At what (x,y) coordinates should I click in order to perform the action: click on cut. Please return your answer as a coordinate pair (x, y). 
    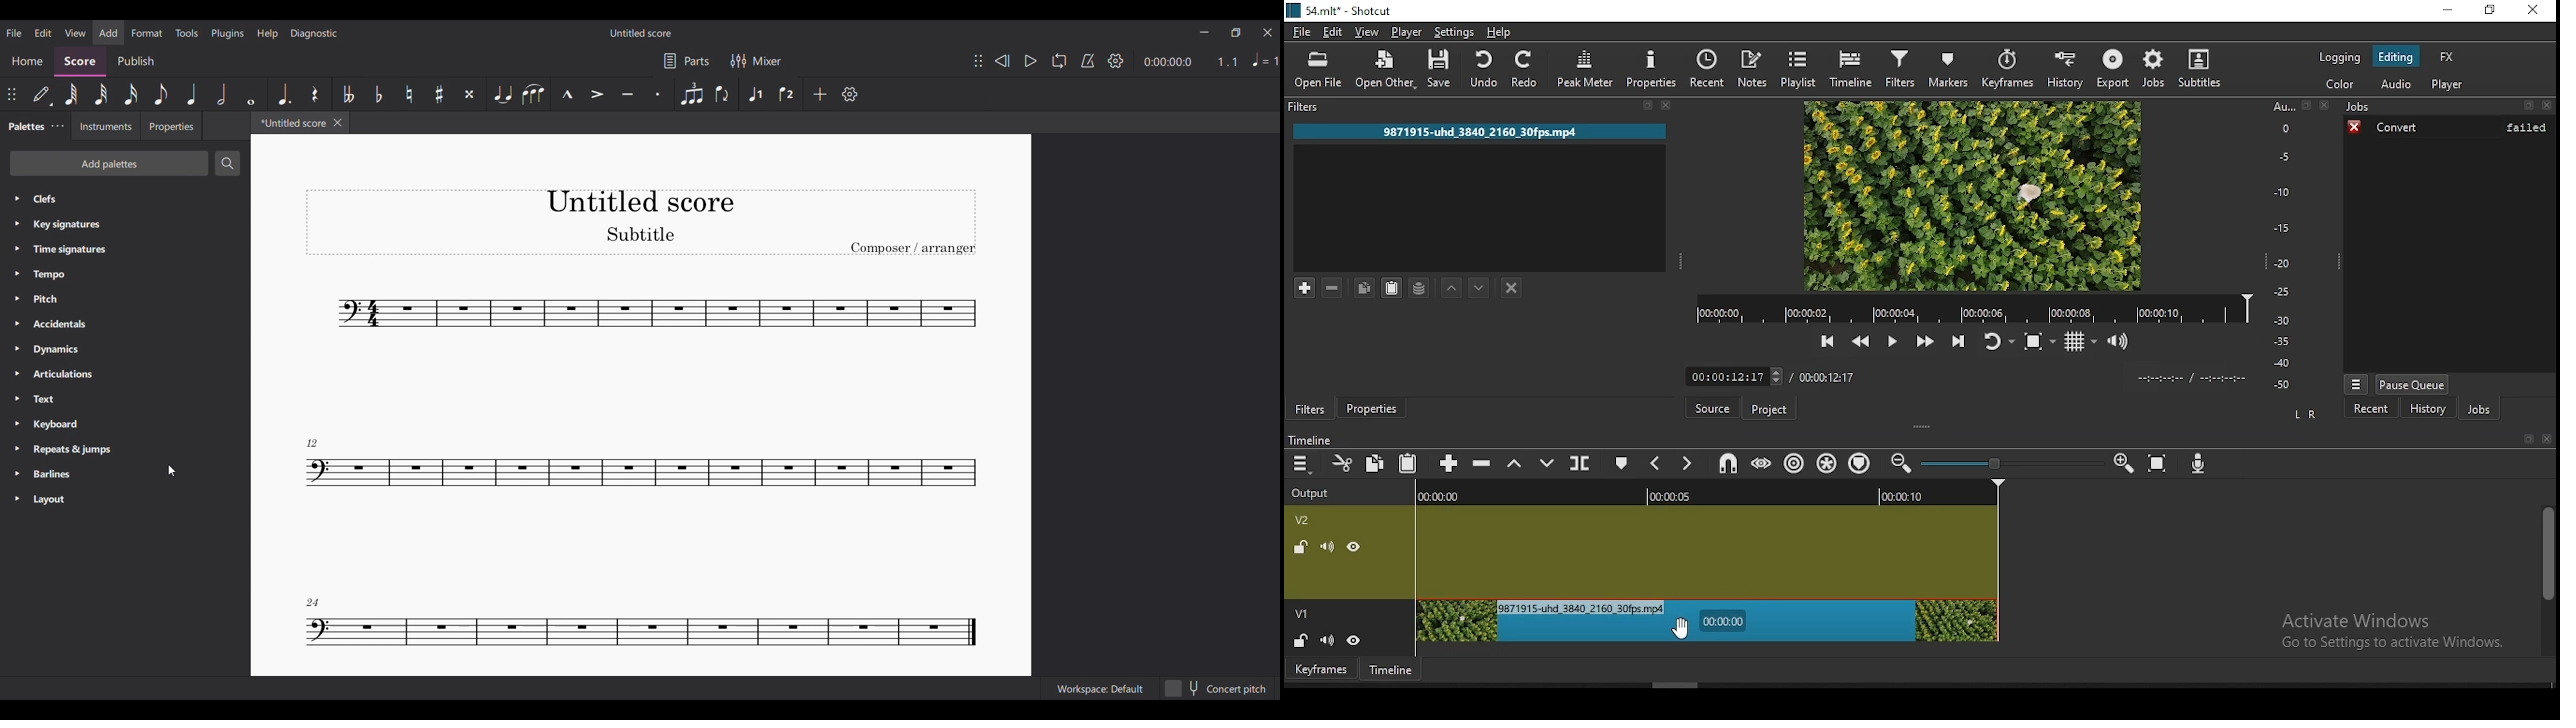
    Looking at the image, I should click on (1343, 463).